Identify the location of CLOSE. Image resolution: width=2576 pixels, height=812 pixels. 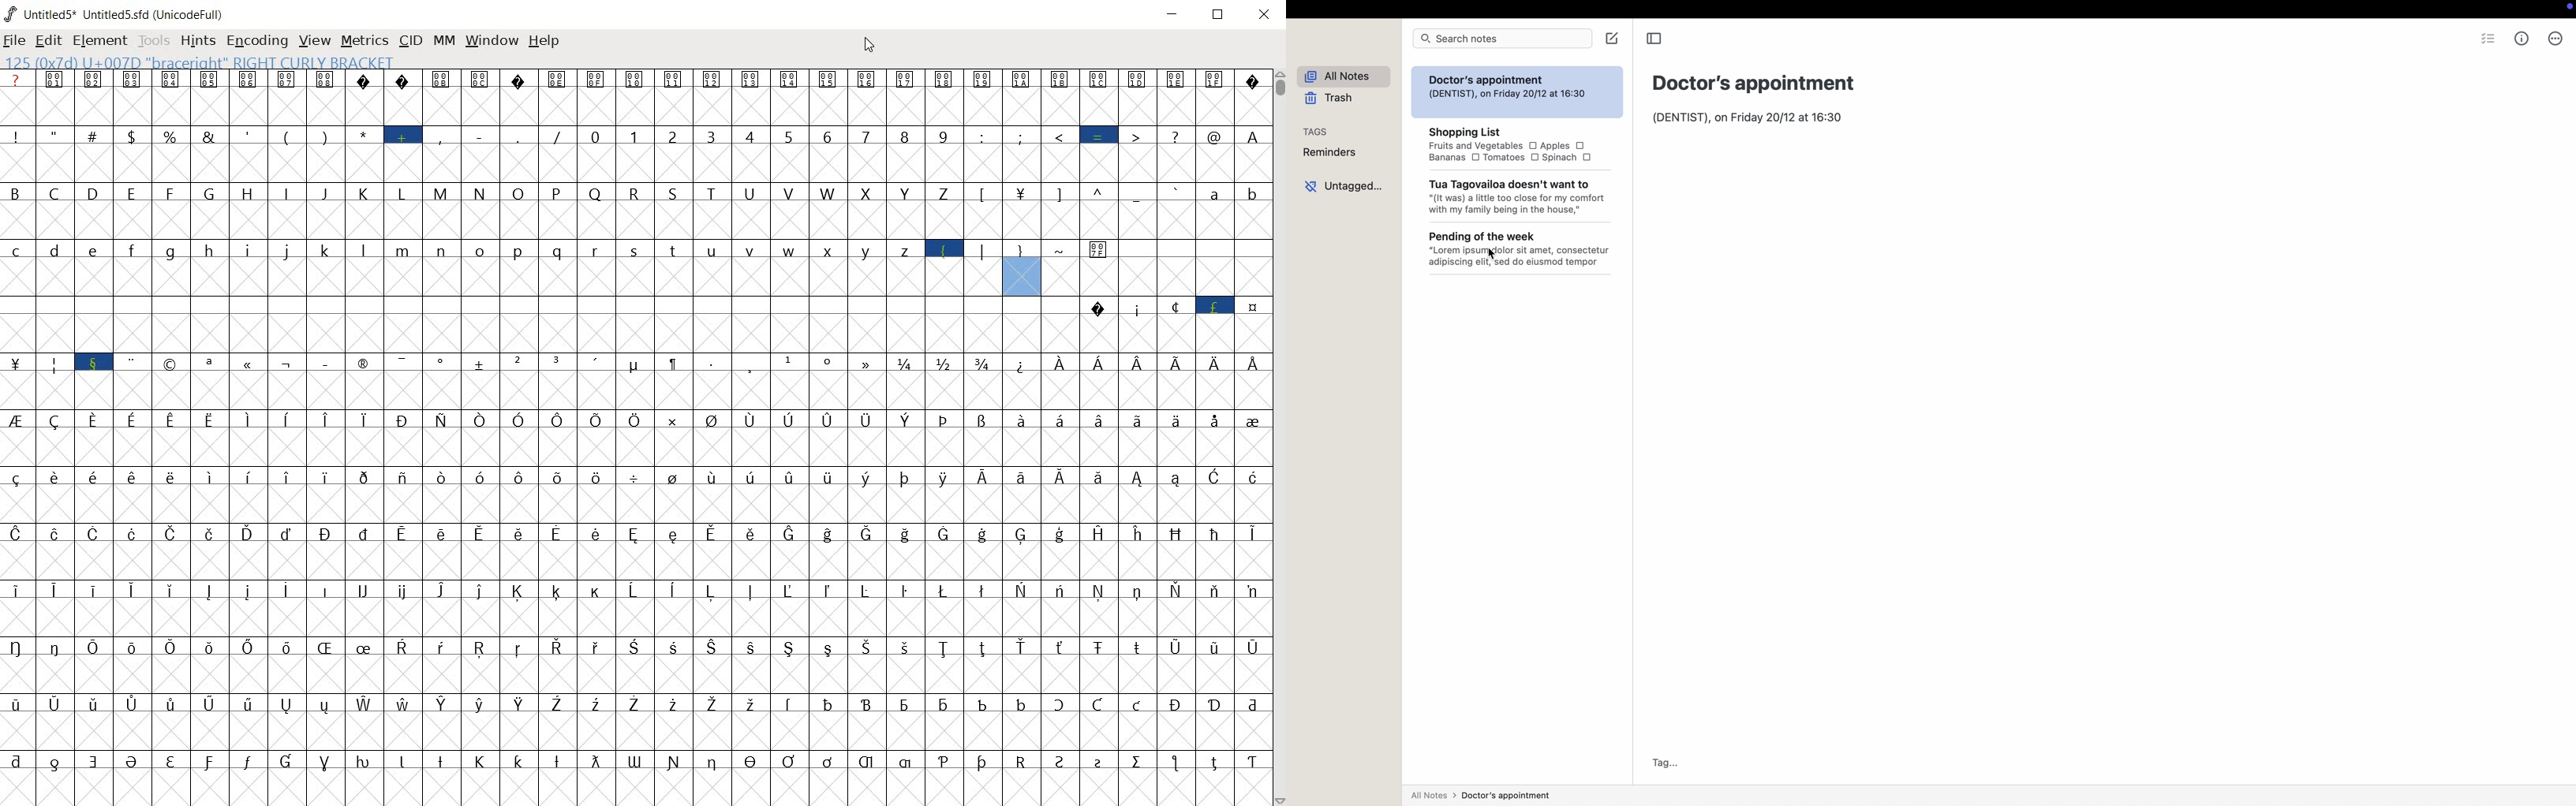
(1262, 14).